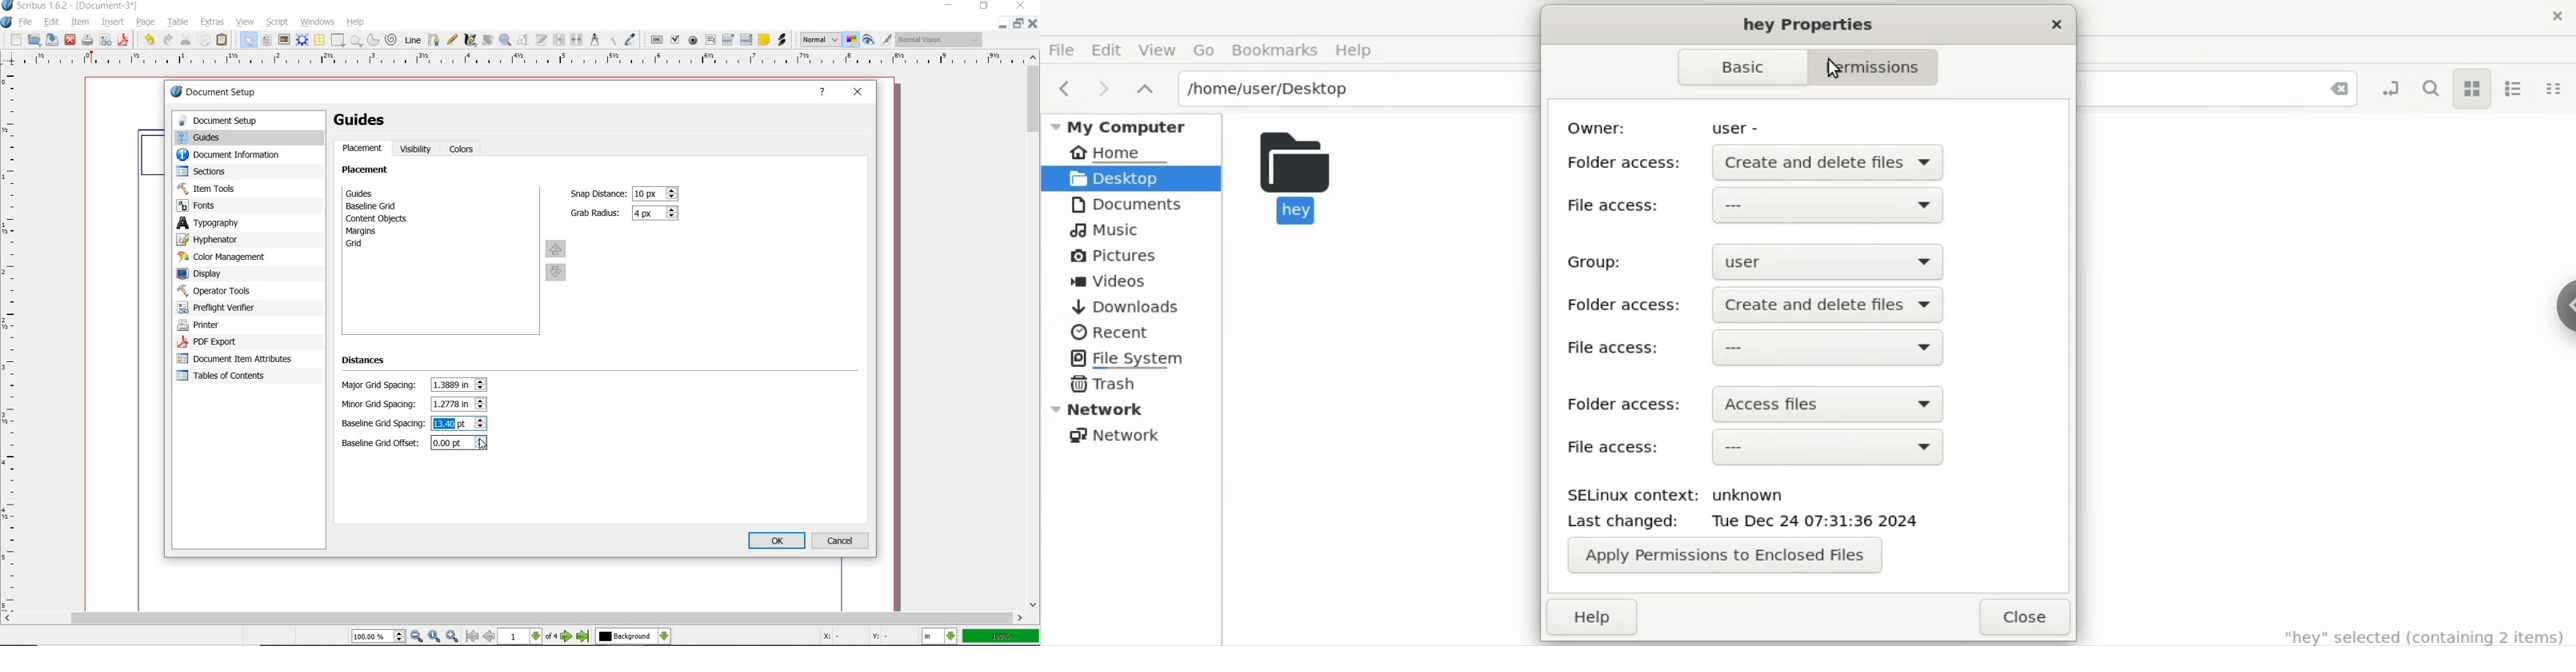 Image resolution: width=2576 pixels, height=672 pixels. I want to click on major grid spacing value, so click(453, 385).